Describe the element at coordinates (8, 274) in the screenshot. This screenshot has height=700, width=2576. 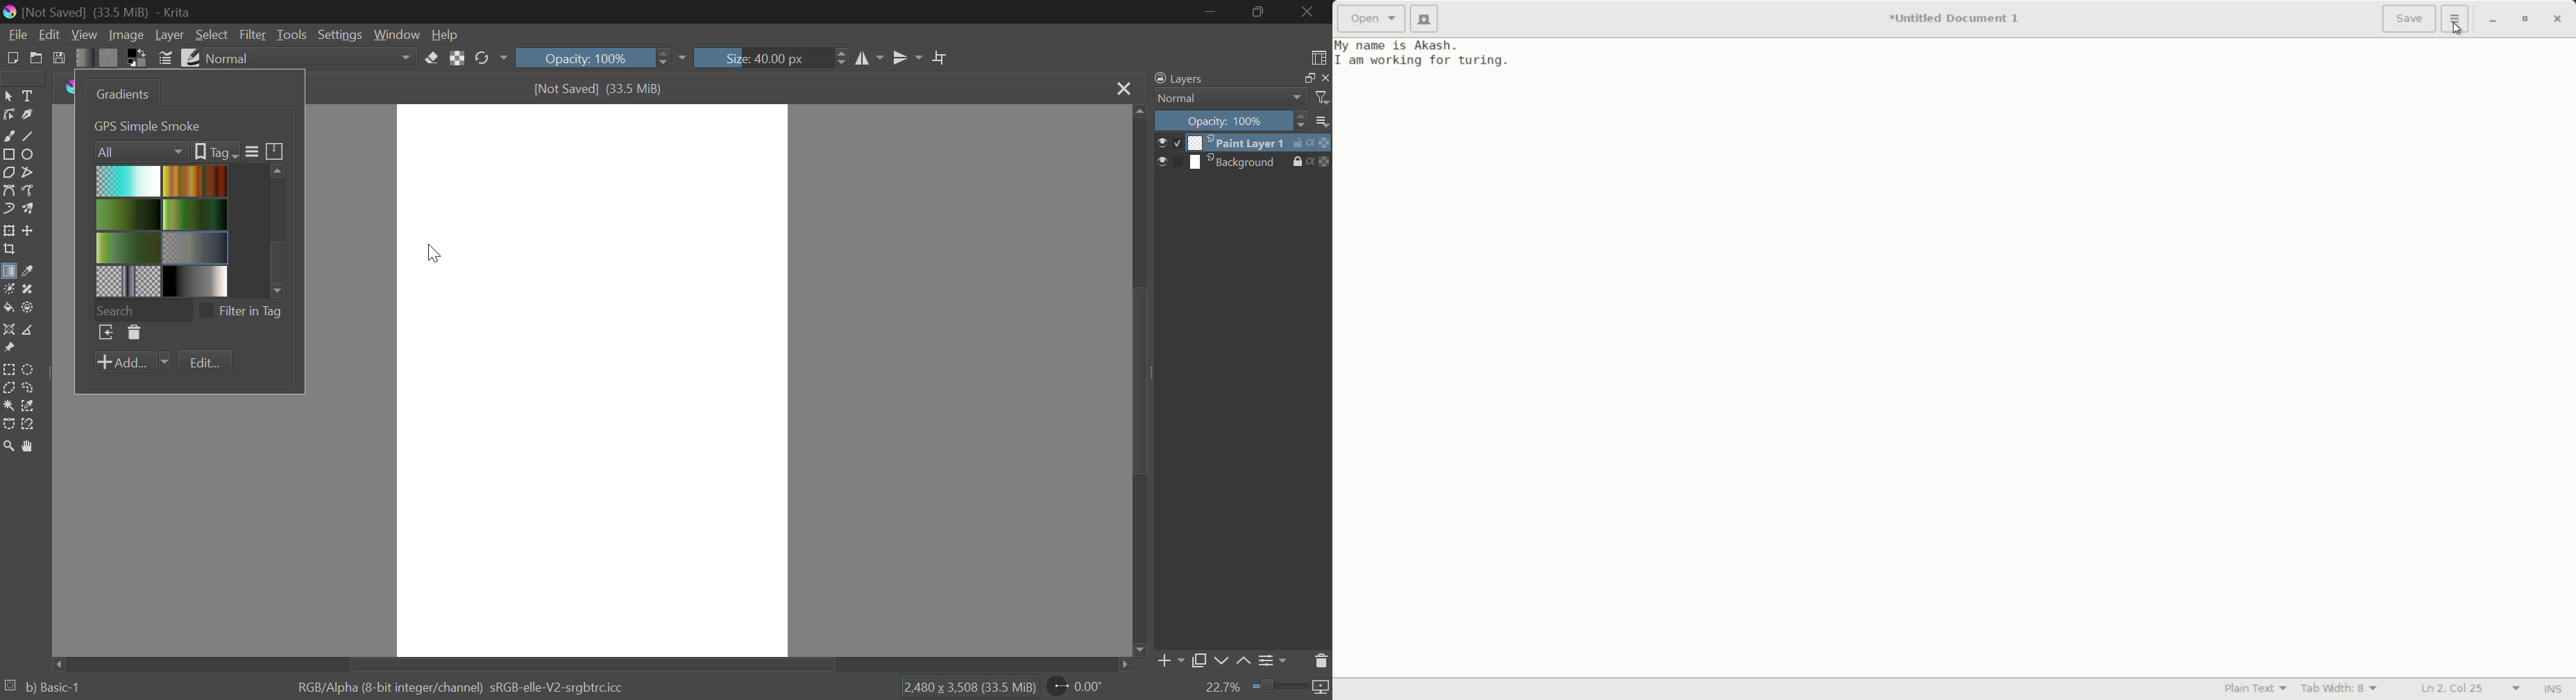
I see `Gradient Fill` at that location.